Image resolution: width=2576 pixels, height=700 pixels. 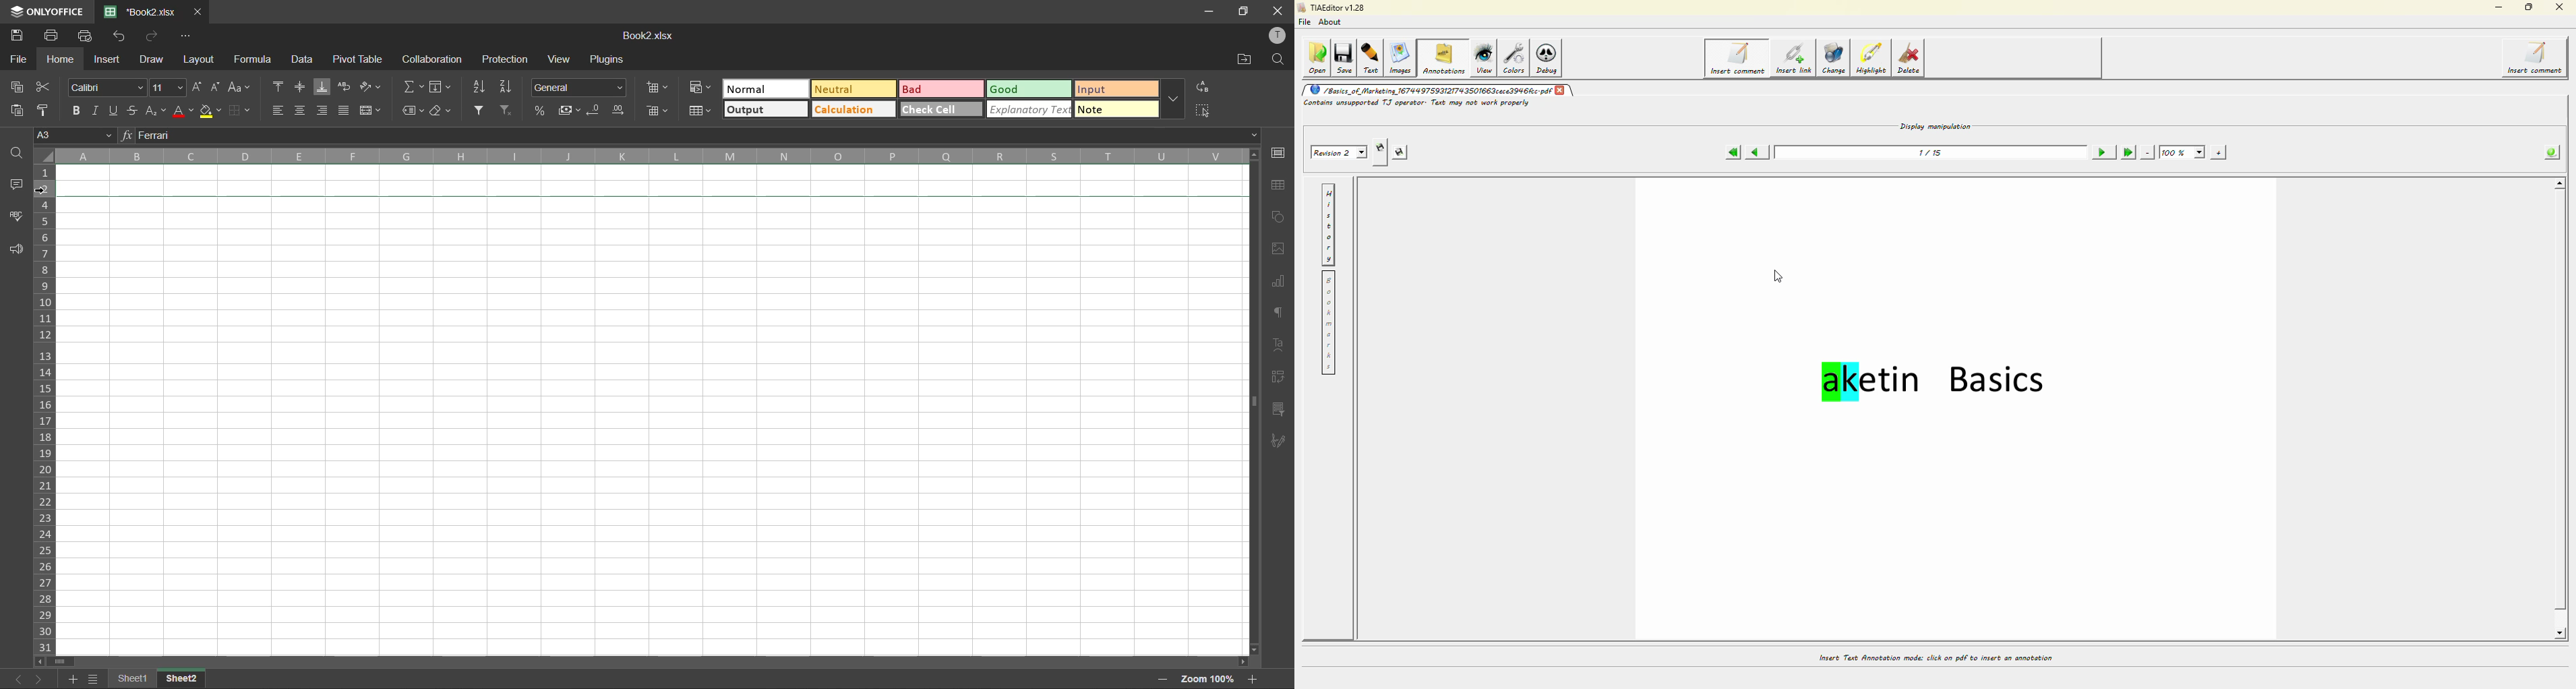 What do you see at coordinates (762, 88) in the screenshot?
I see `normal` at bounding box center [762, 88].